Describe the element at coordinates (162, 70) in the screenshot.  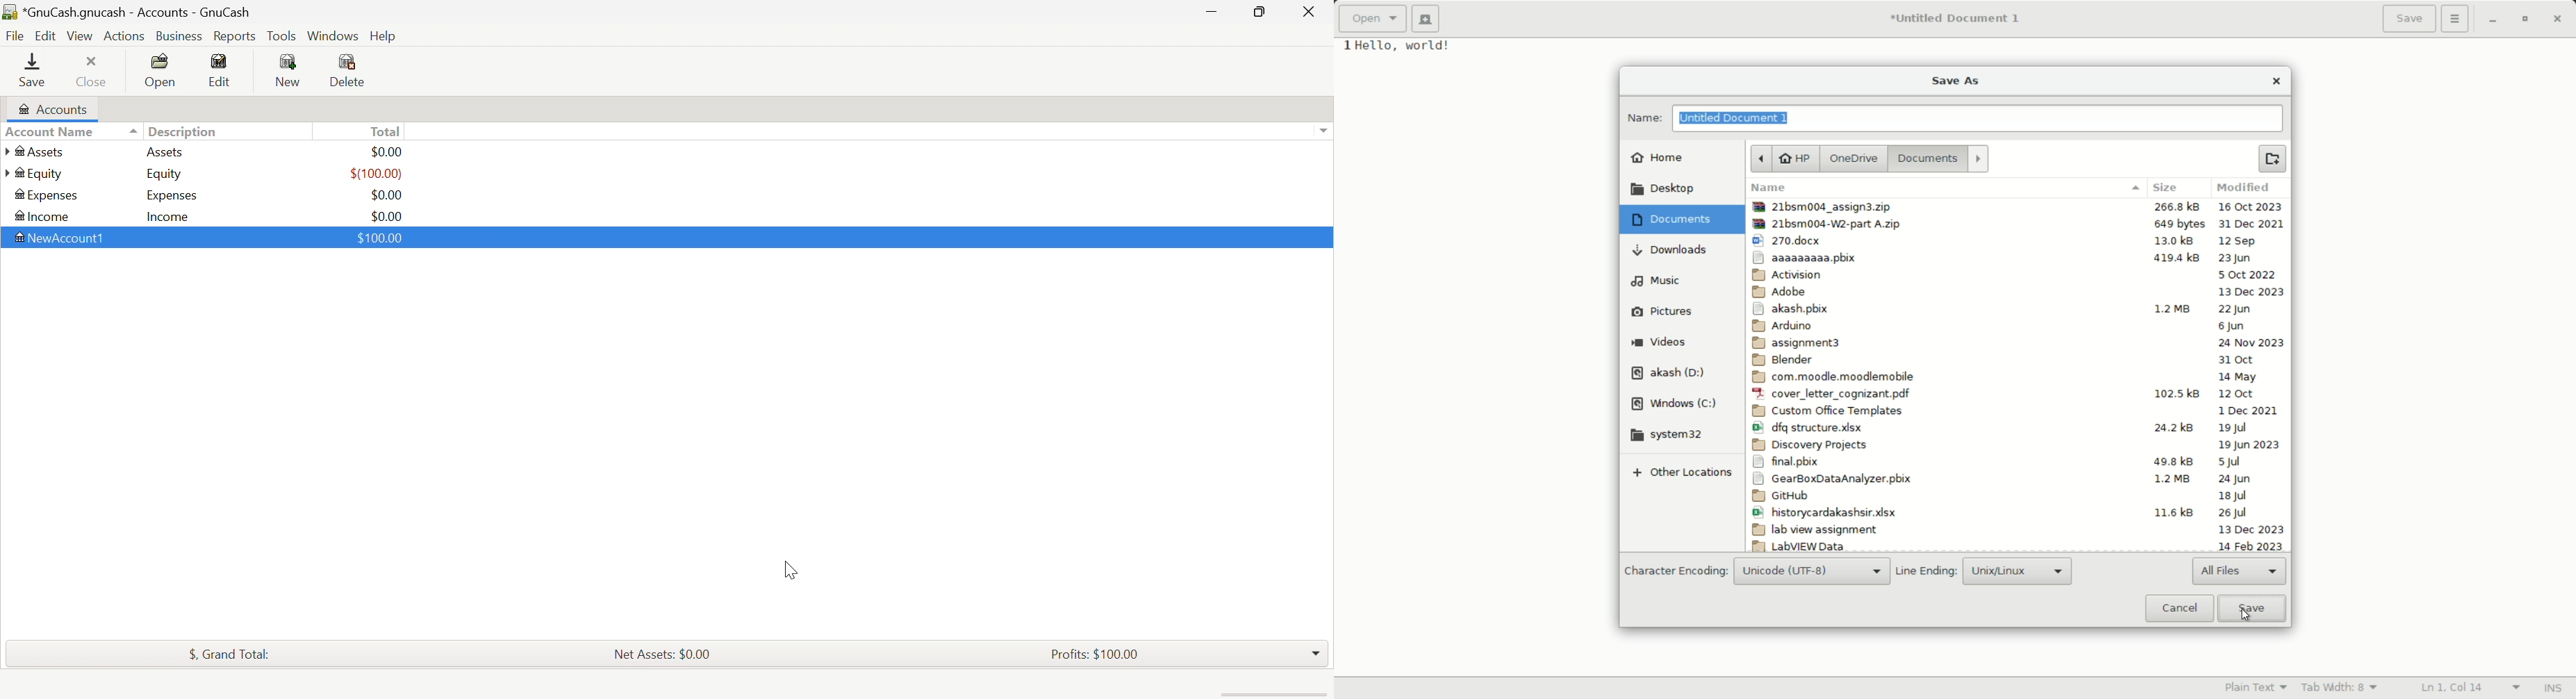
I see `Open` at that location.